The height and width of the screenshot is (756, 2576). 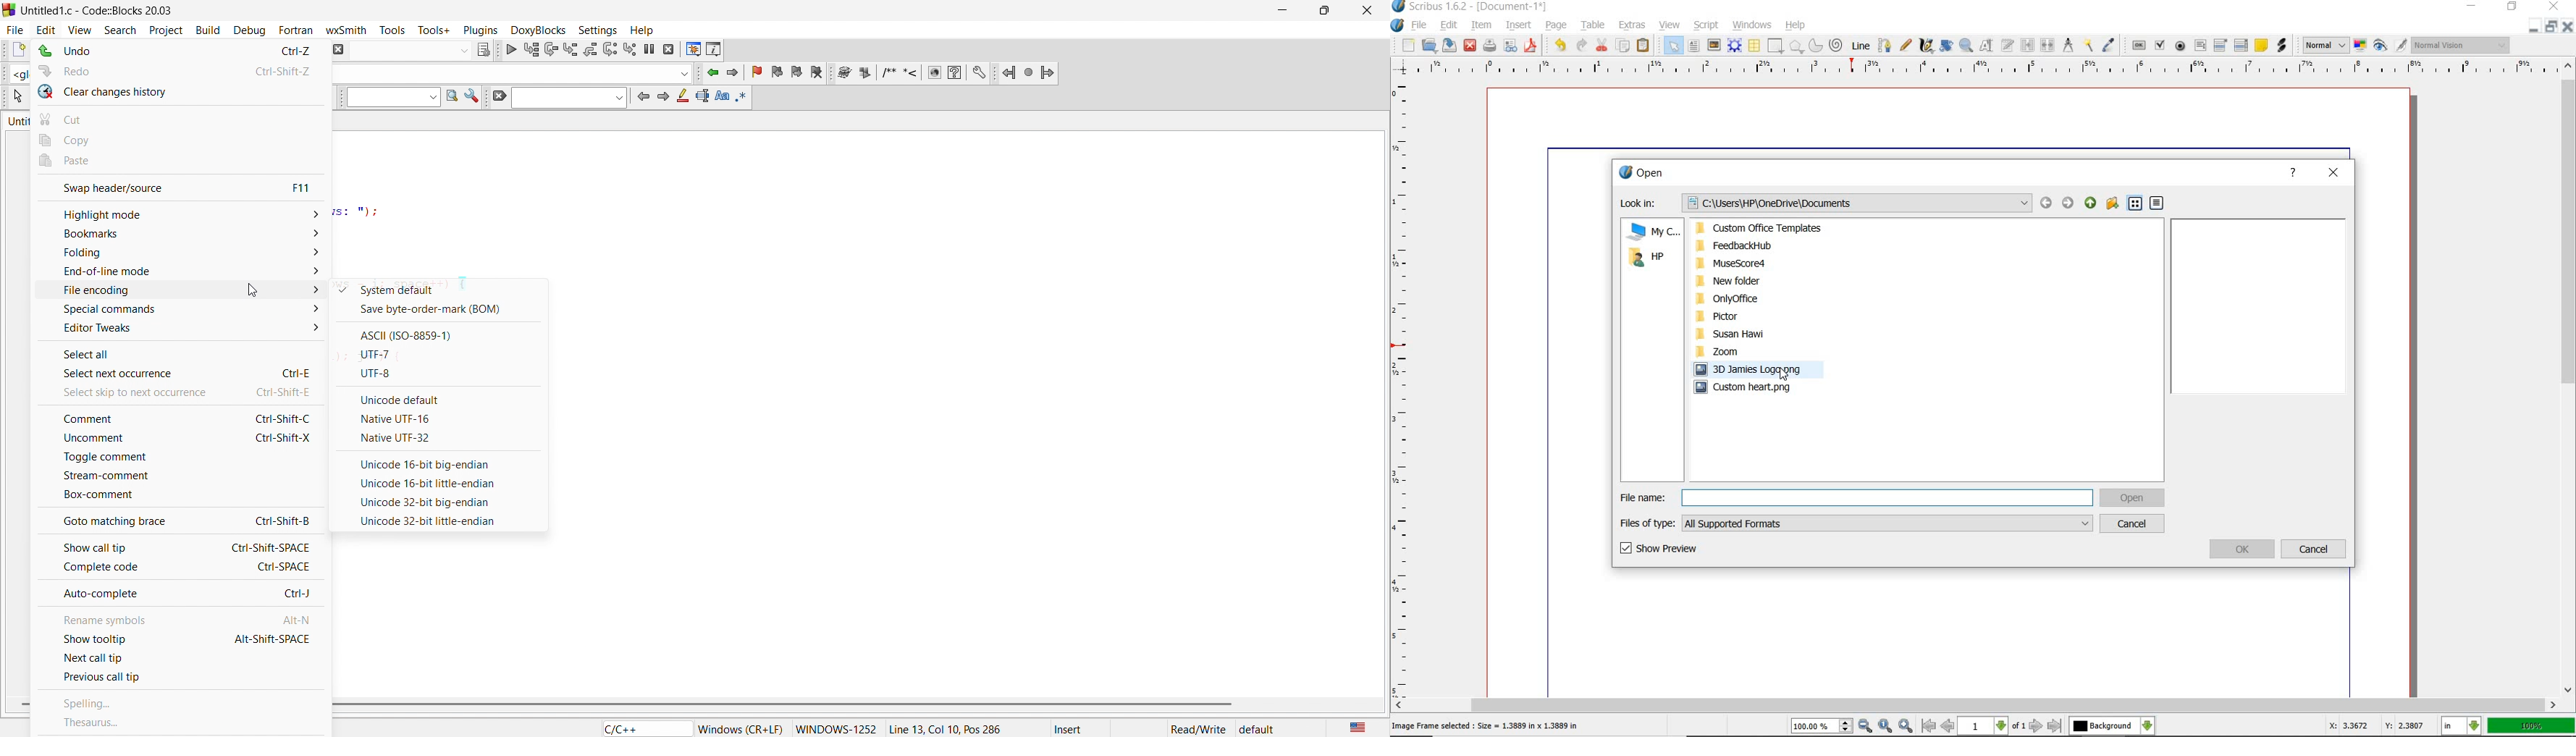 What do you see at coordinates (2549, 26) in the screenshot?
I see `Minimize` at bounding box center [2549, 26].